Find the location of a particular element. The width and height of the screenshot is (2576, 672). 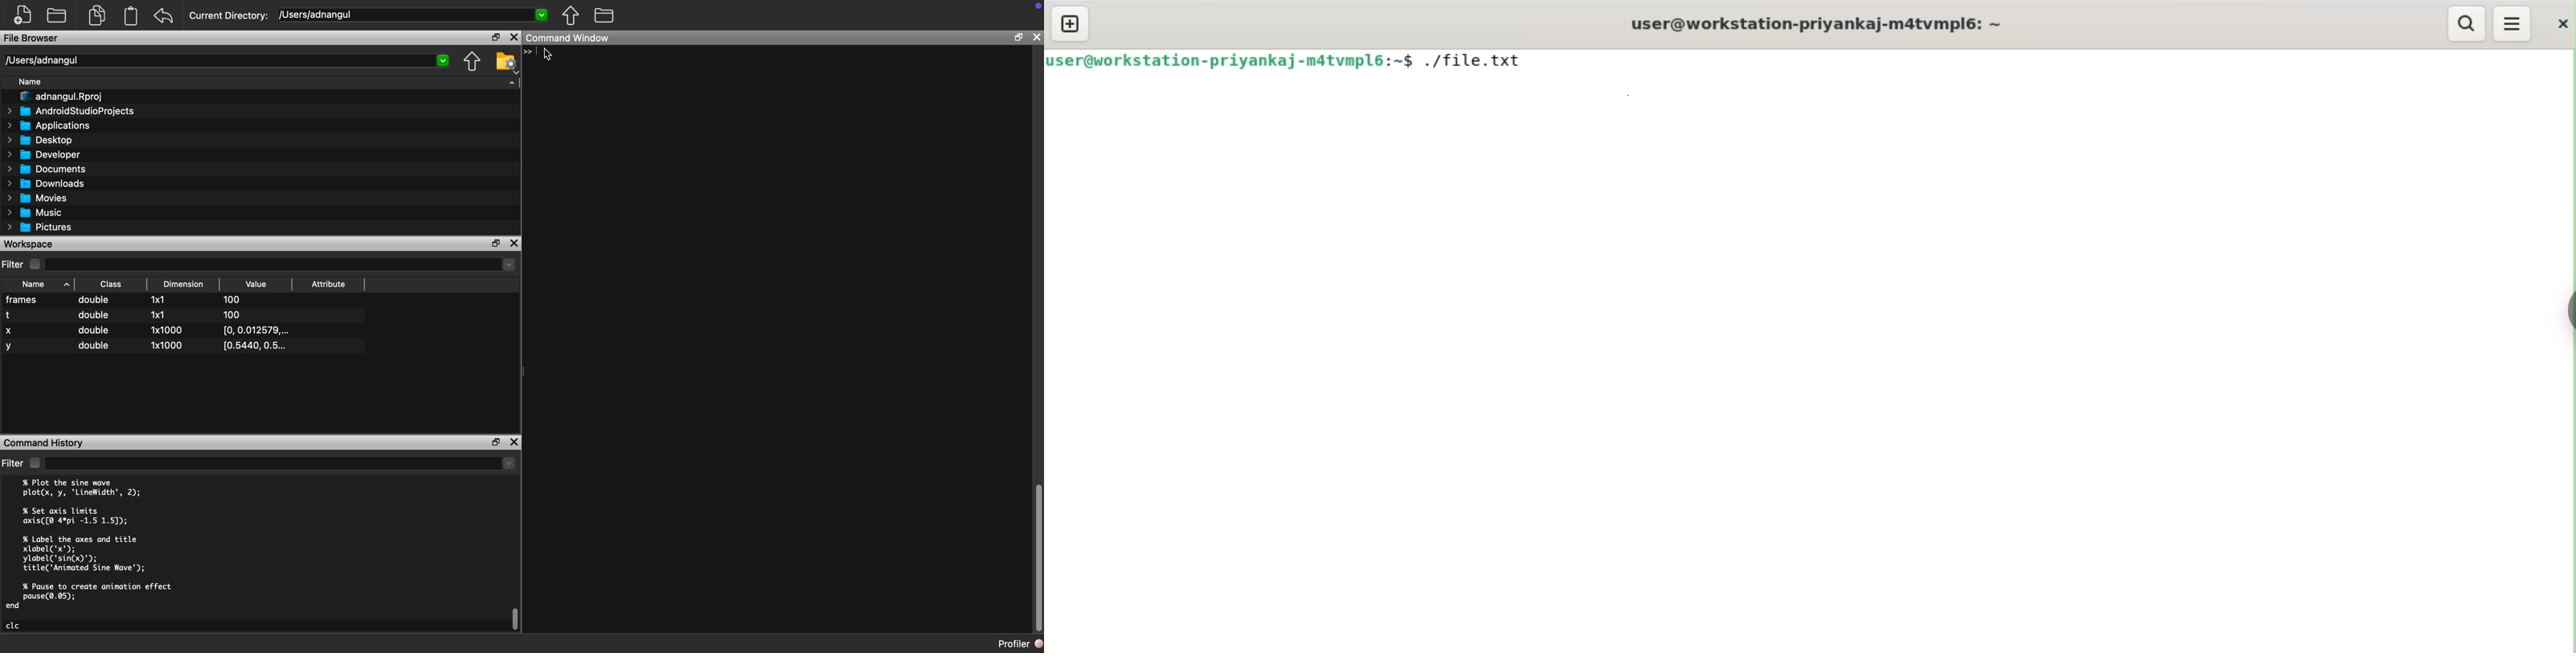

Downloads is located at coordinates (47, 185).